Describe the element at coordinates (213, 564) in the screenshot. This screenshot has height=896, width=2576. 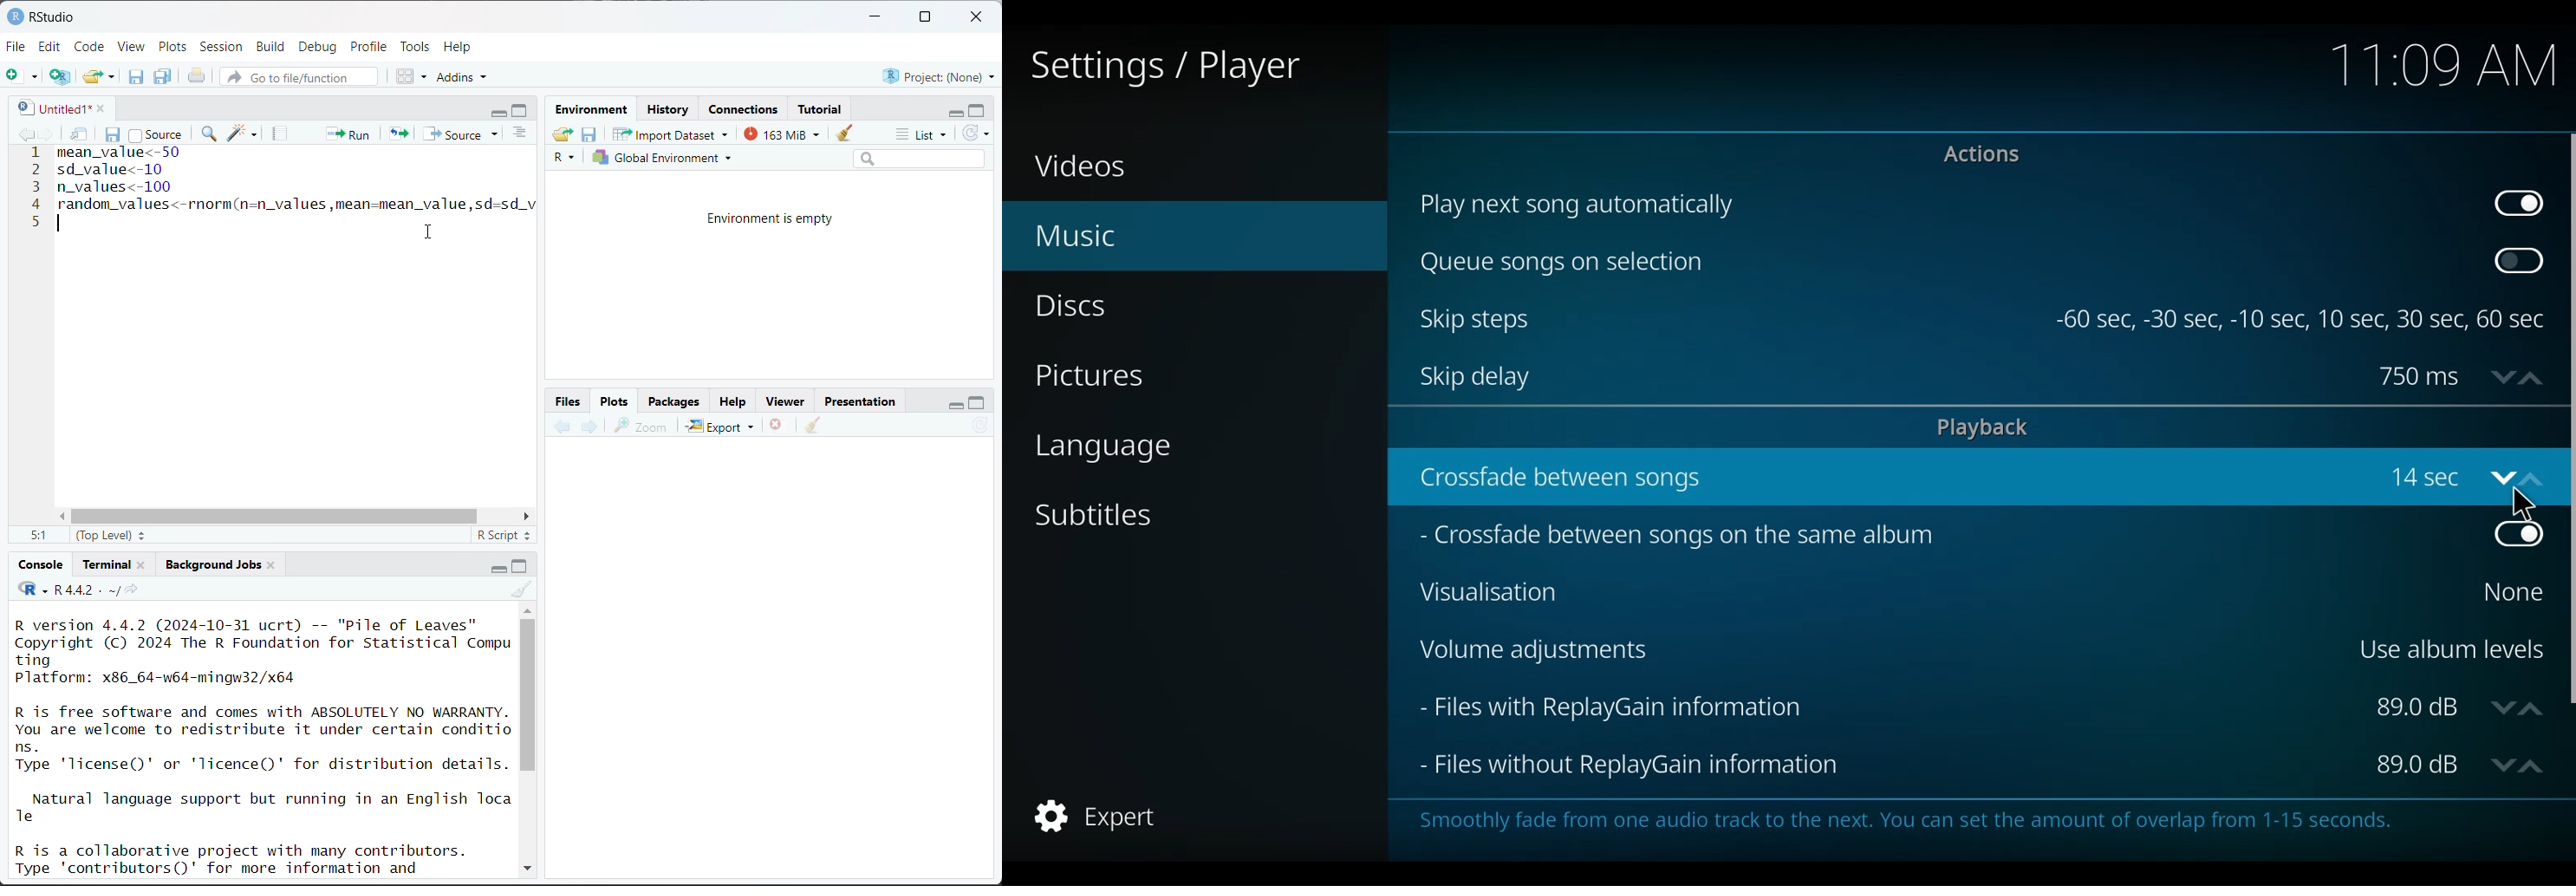
I see `Background jobs` at that location.